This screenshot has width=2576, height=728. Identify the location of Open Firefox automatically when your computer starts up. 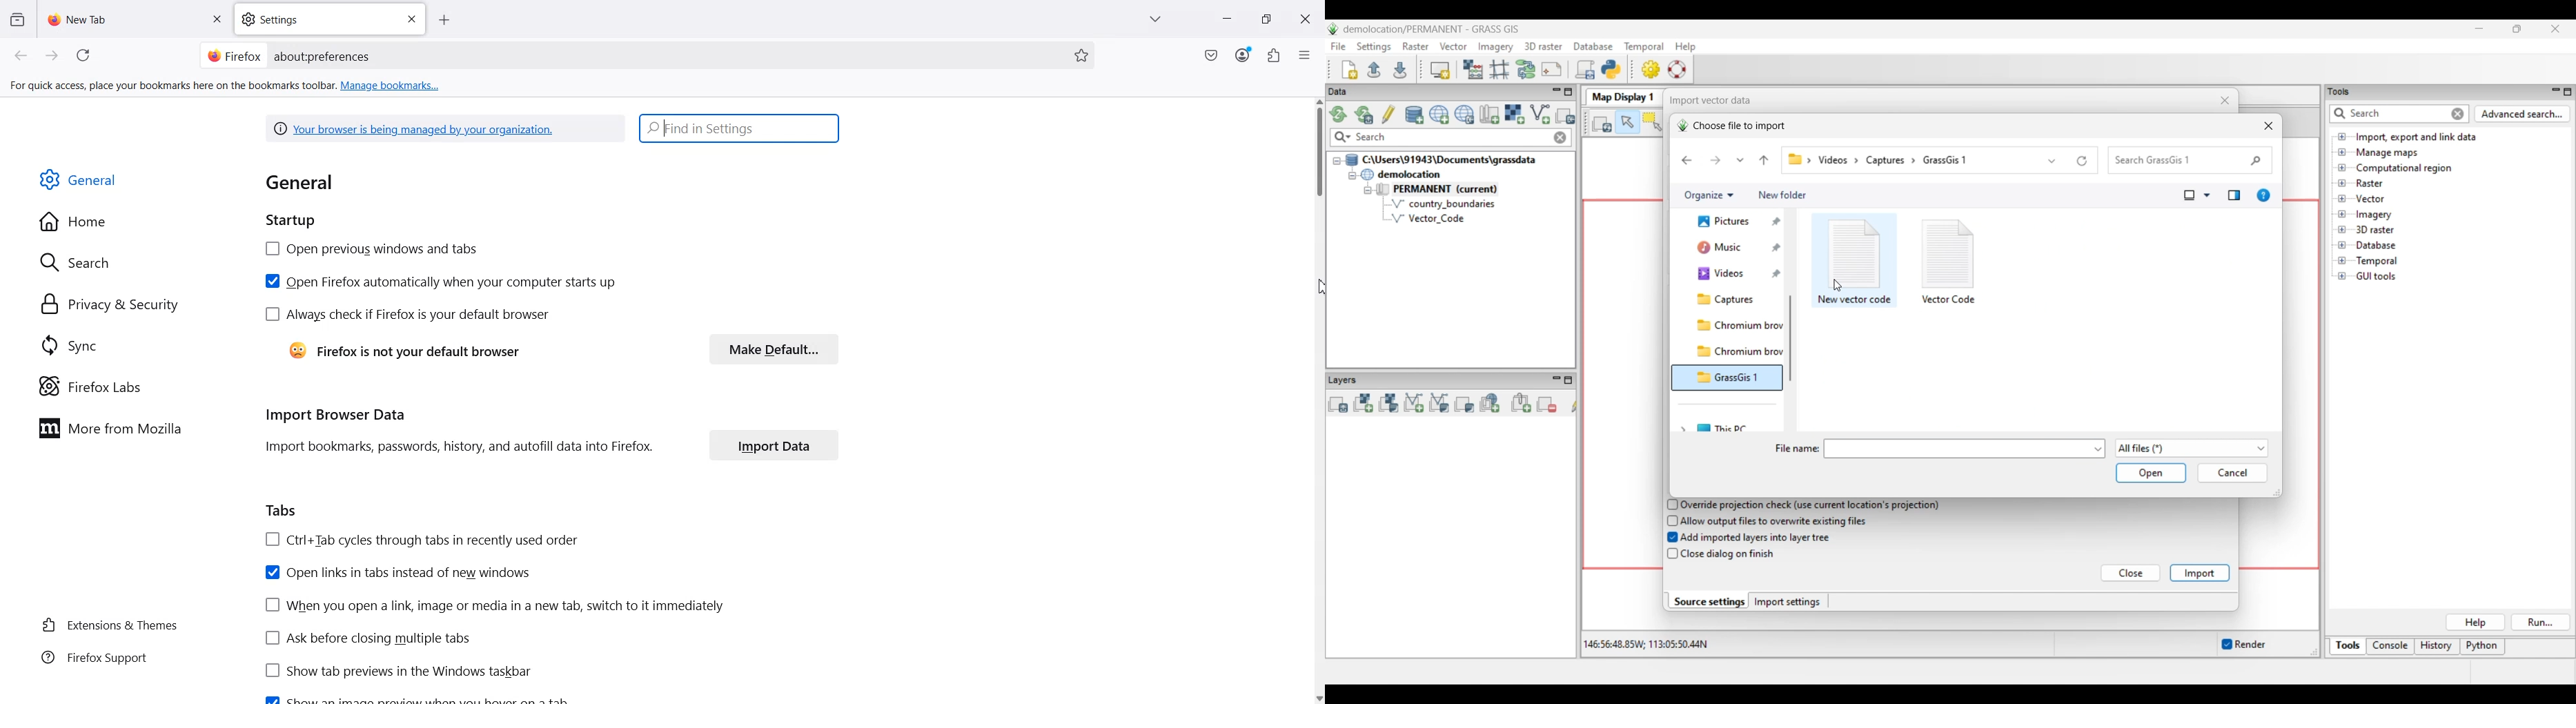
(440, 282).